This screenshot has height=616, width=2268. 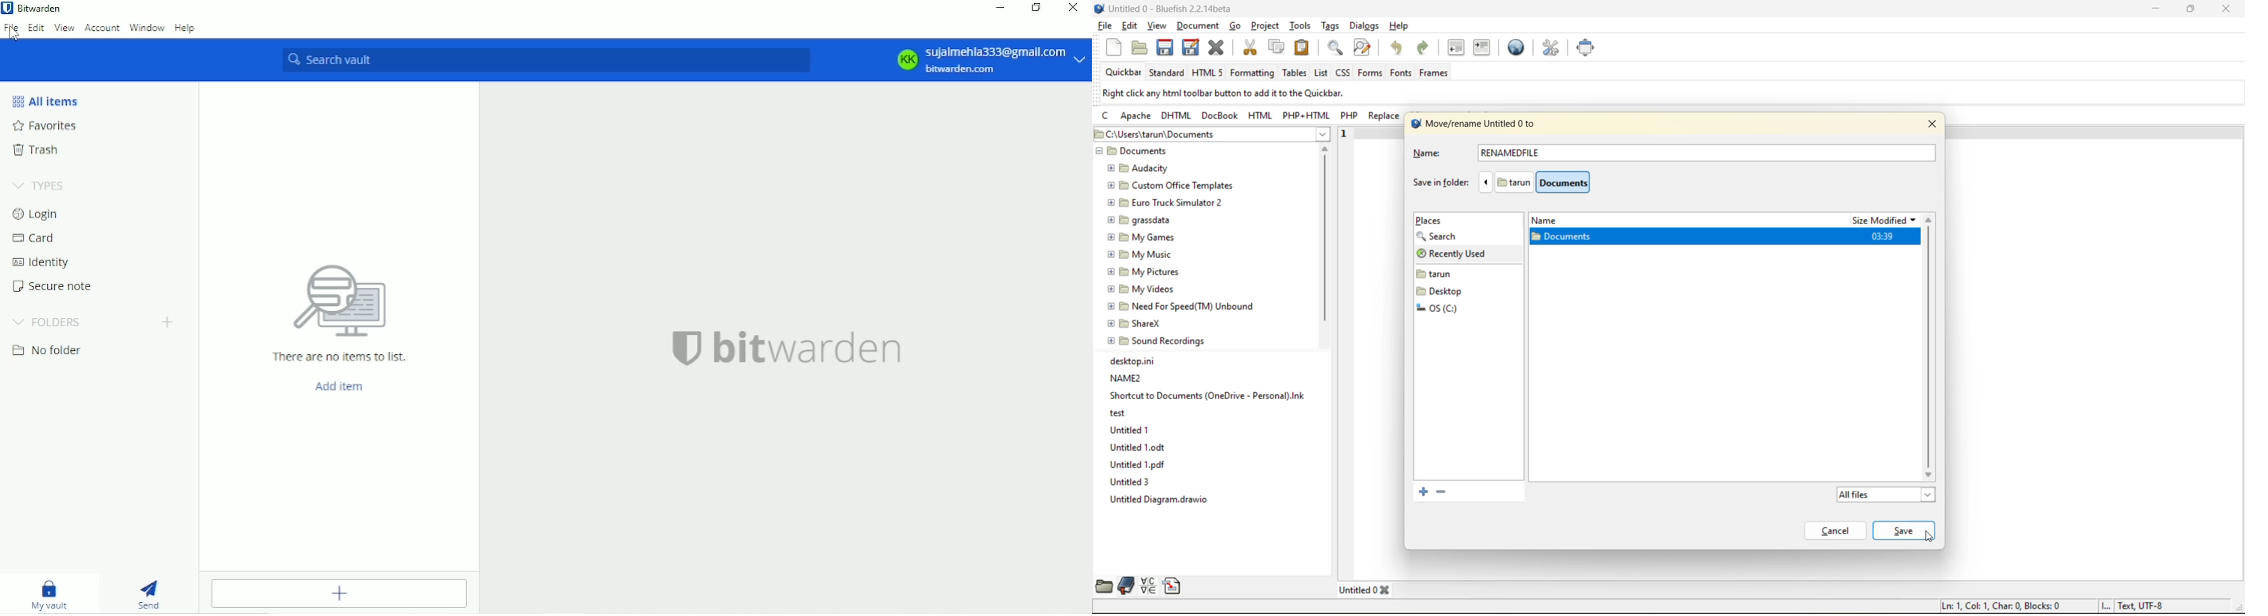 I want to click on Sound Recordings, so click(x=1156, y=340).